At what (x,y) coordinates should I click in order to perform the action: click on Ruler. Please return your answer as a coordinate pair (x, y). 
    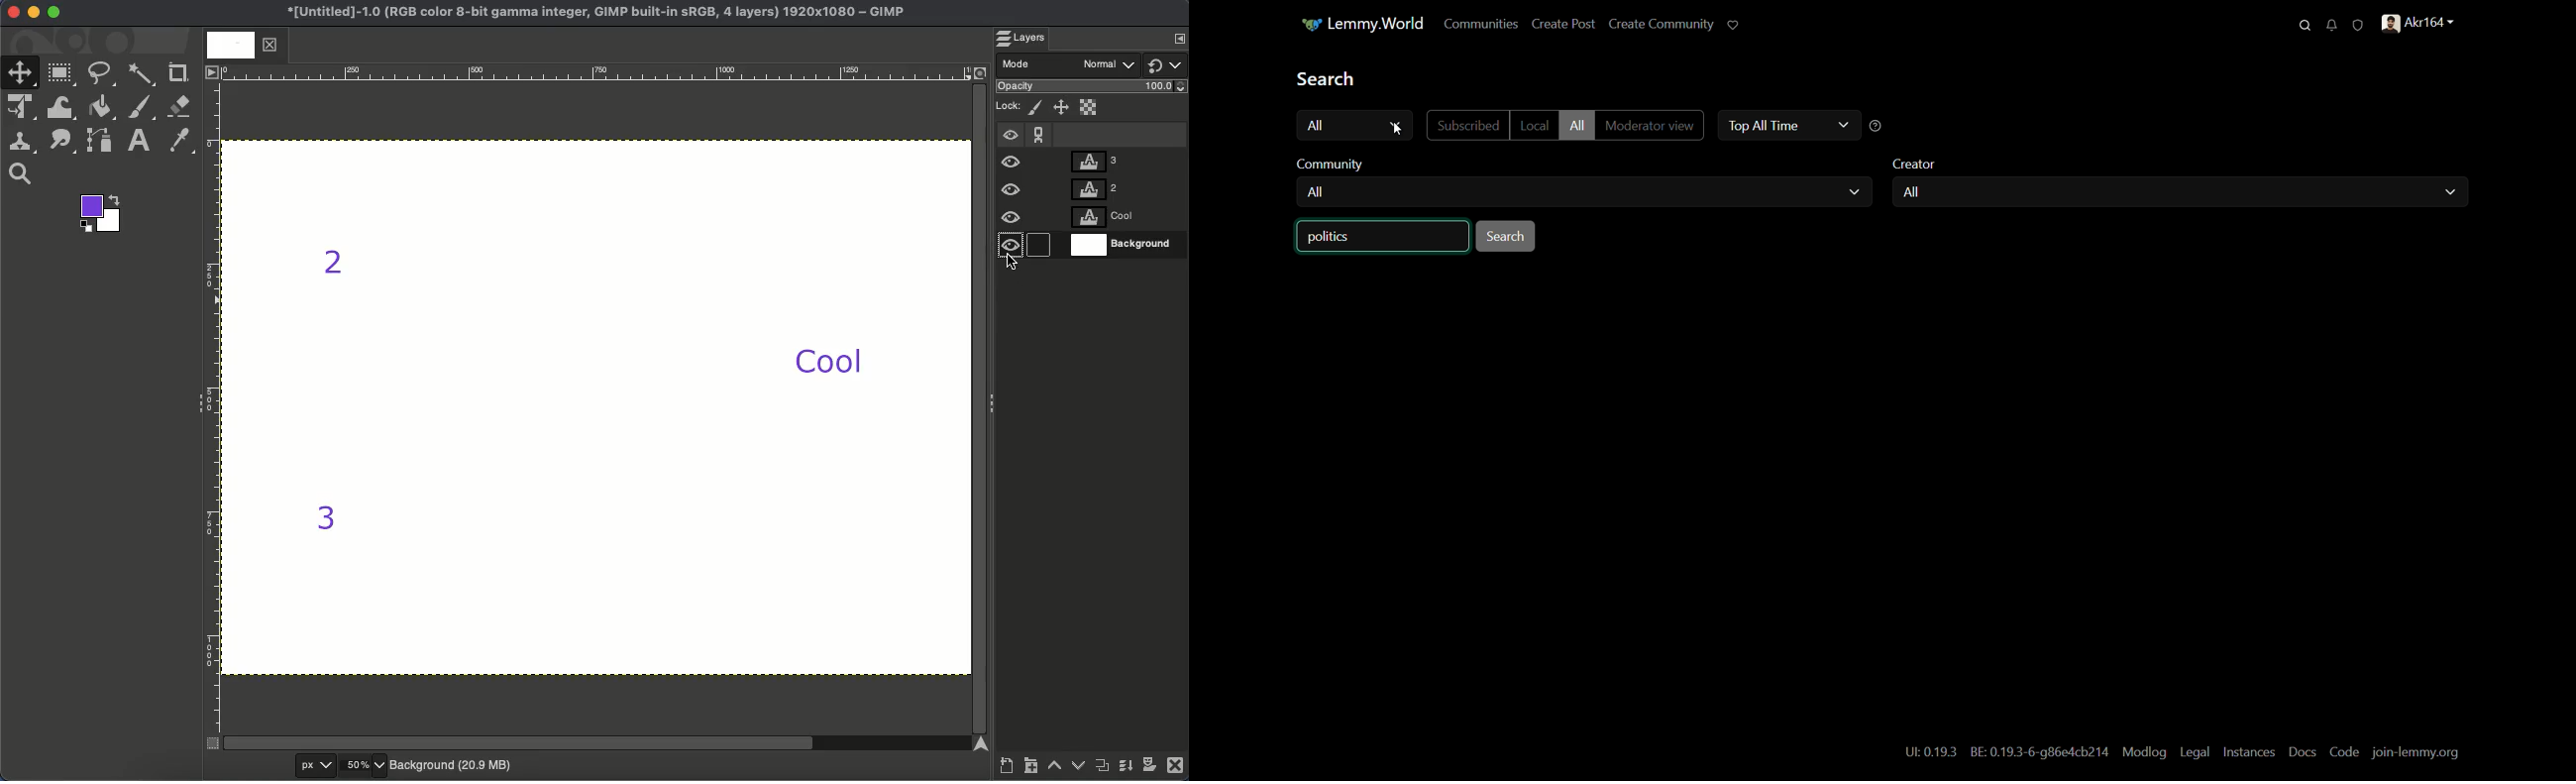
    Looking at the image, I should click on (595, 72).